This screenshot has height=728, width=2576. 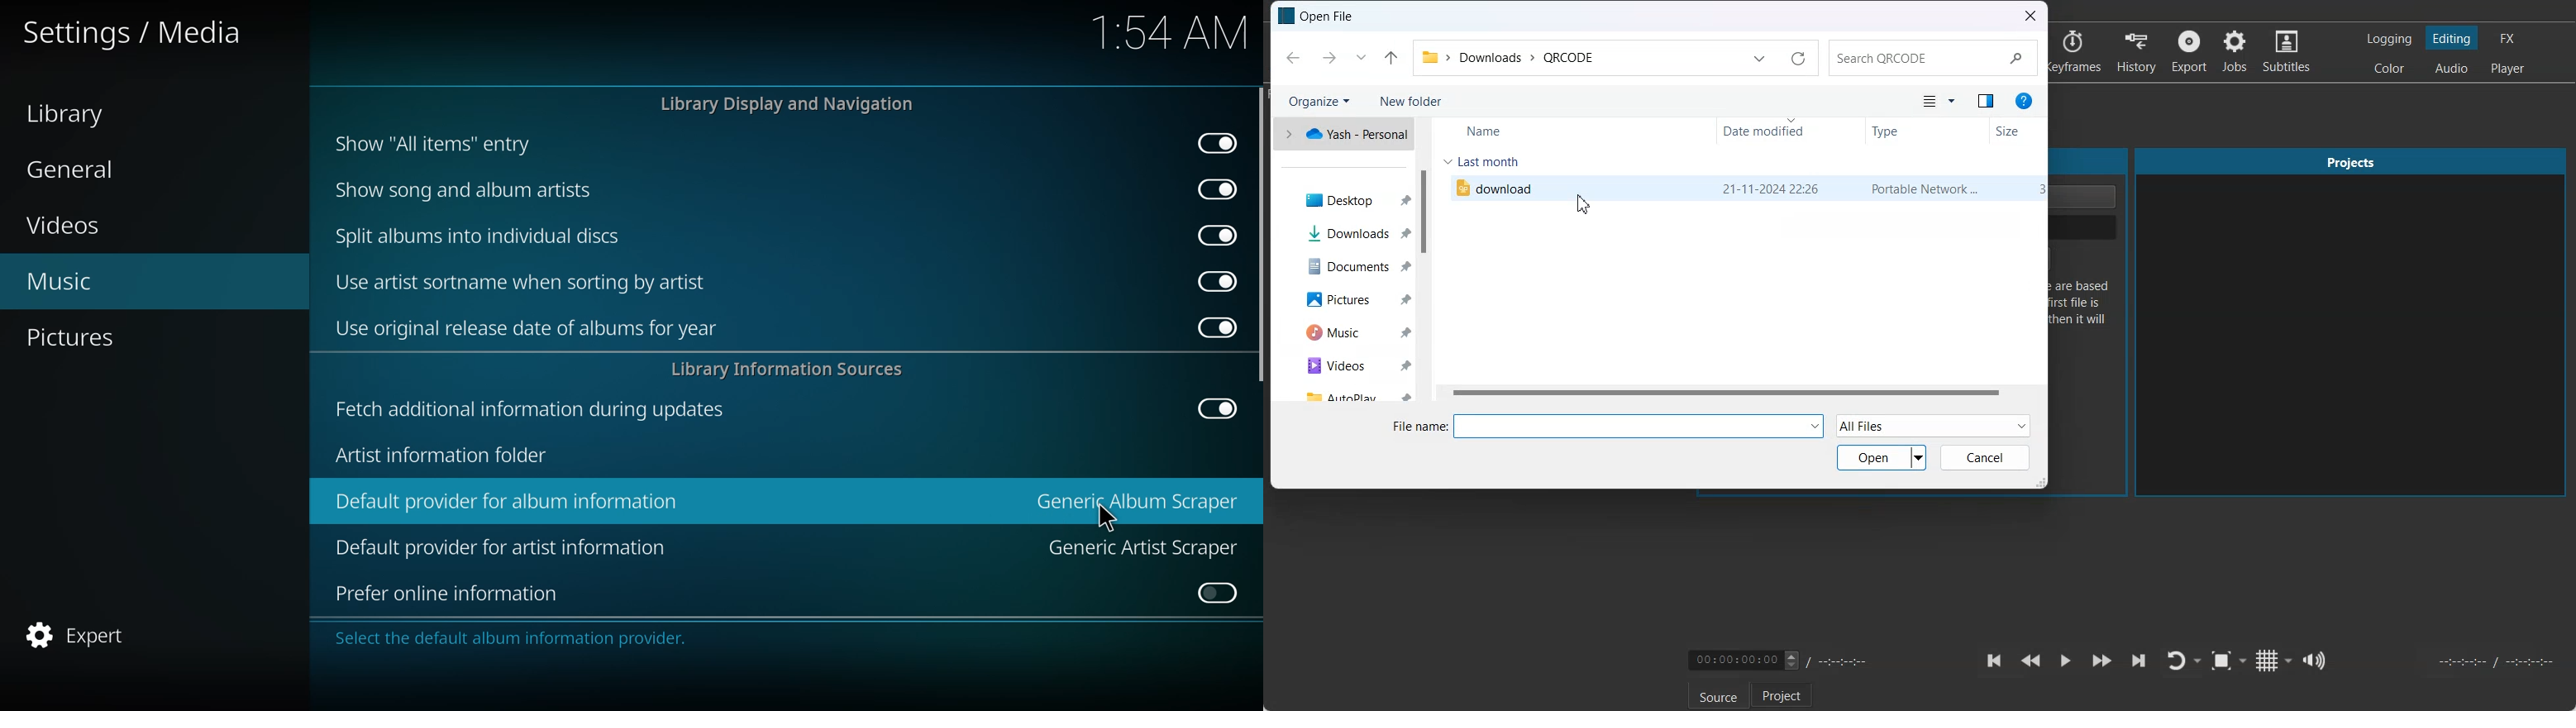 I want to click on Toggle player lopping, so click(x=2173, y=661).